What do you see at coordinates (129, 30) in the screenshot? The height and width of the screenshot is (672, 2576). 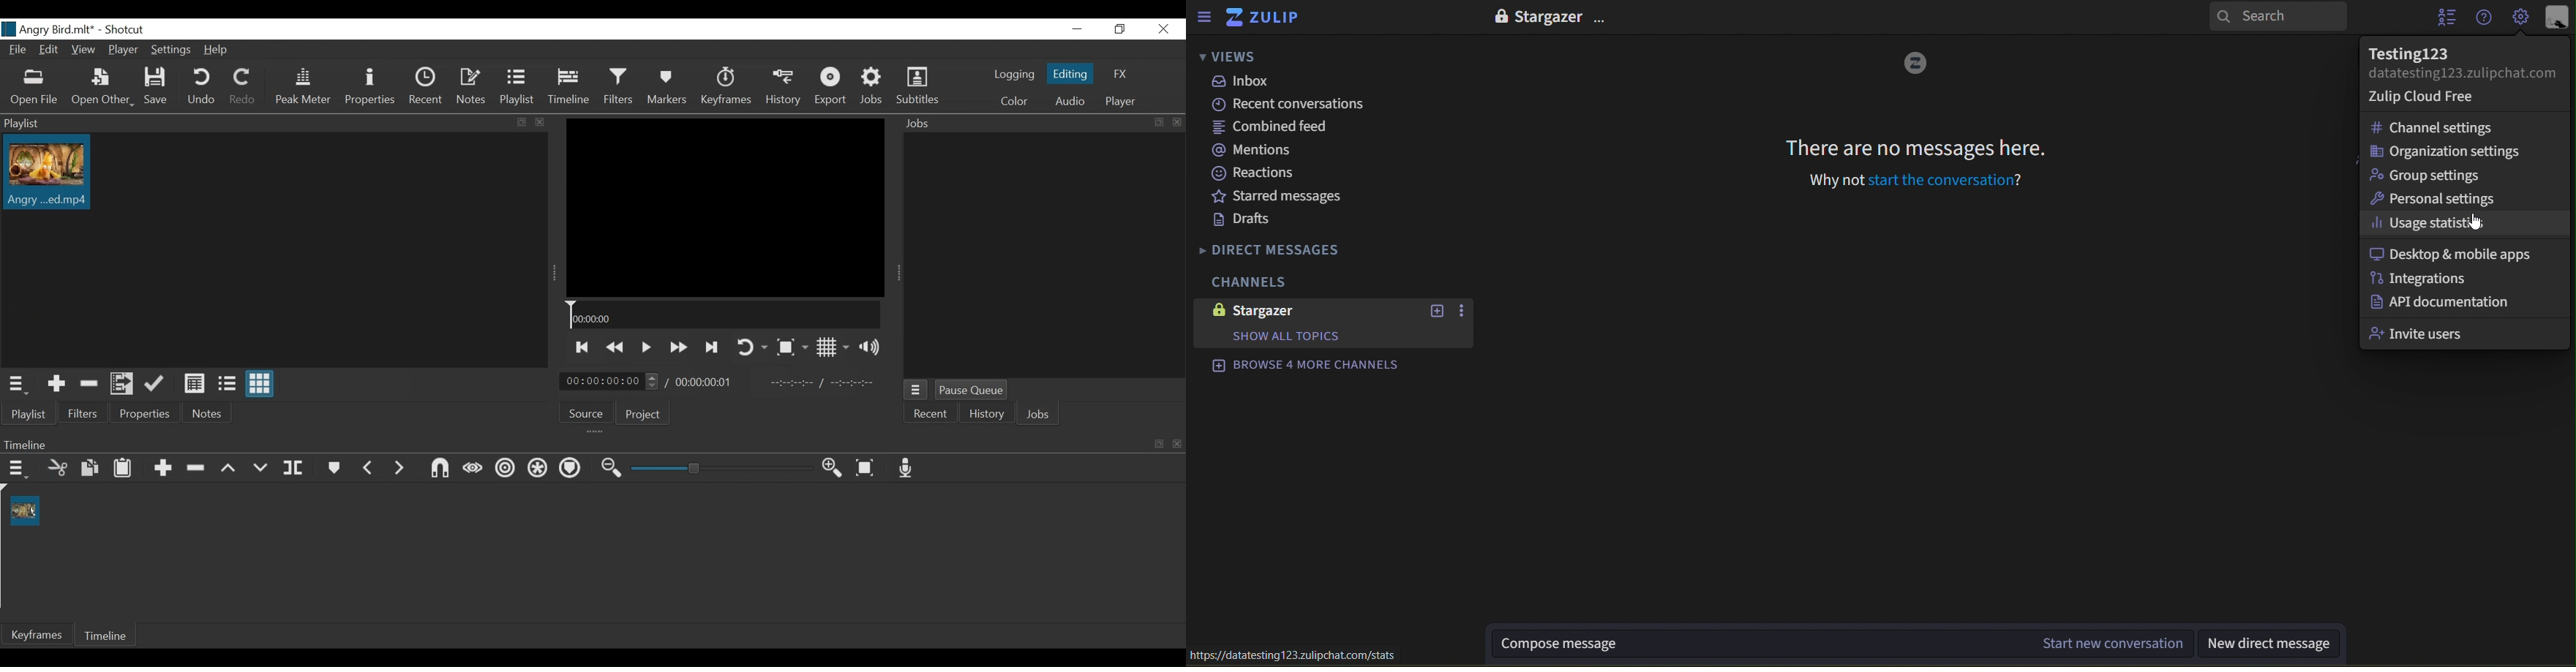 I see `Shotcut` at bounding box center [129, 30].